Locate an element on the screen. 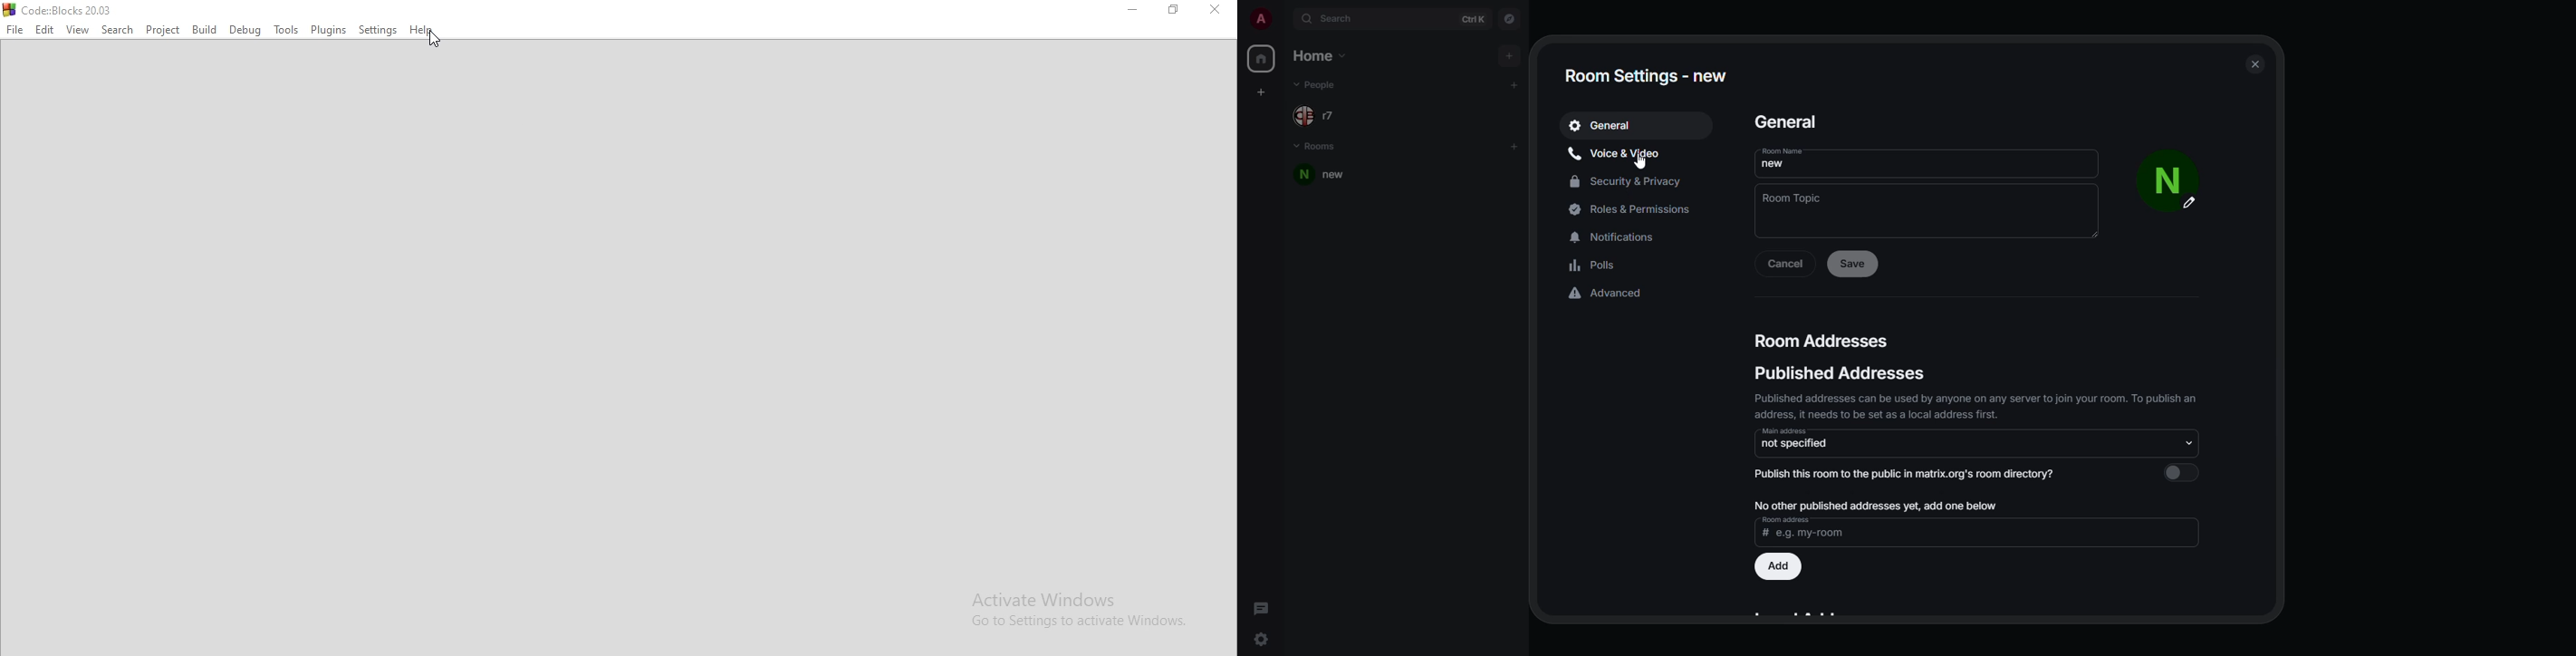 Image resolution: width=2576 pixels, height=672 pixels. room name new is located at coordinates (1791, 161).